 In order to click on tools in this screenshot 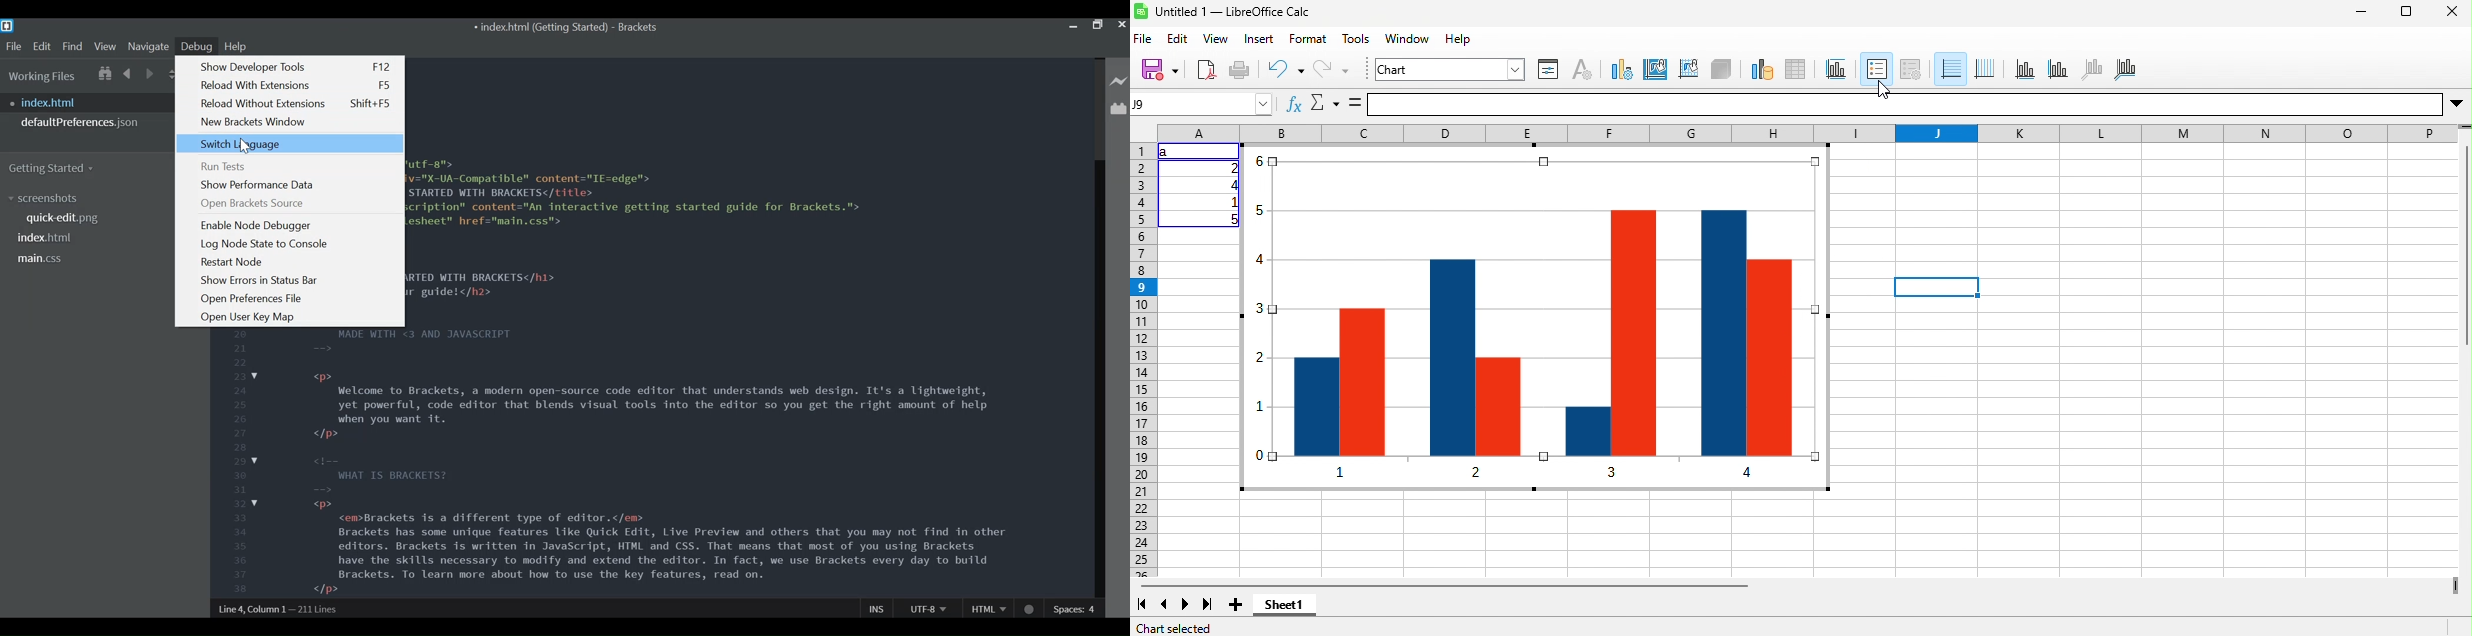, I will do `click(1357, 40)`.